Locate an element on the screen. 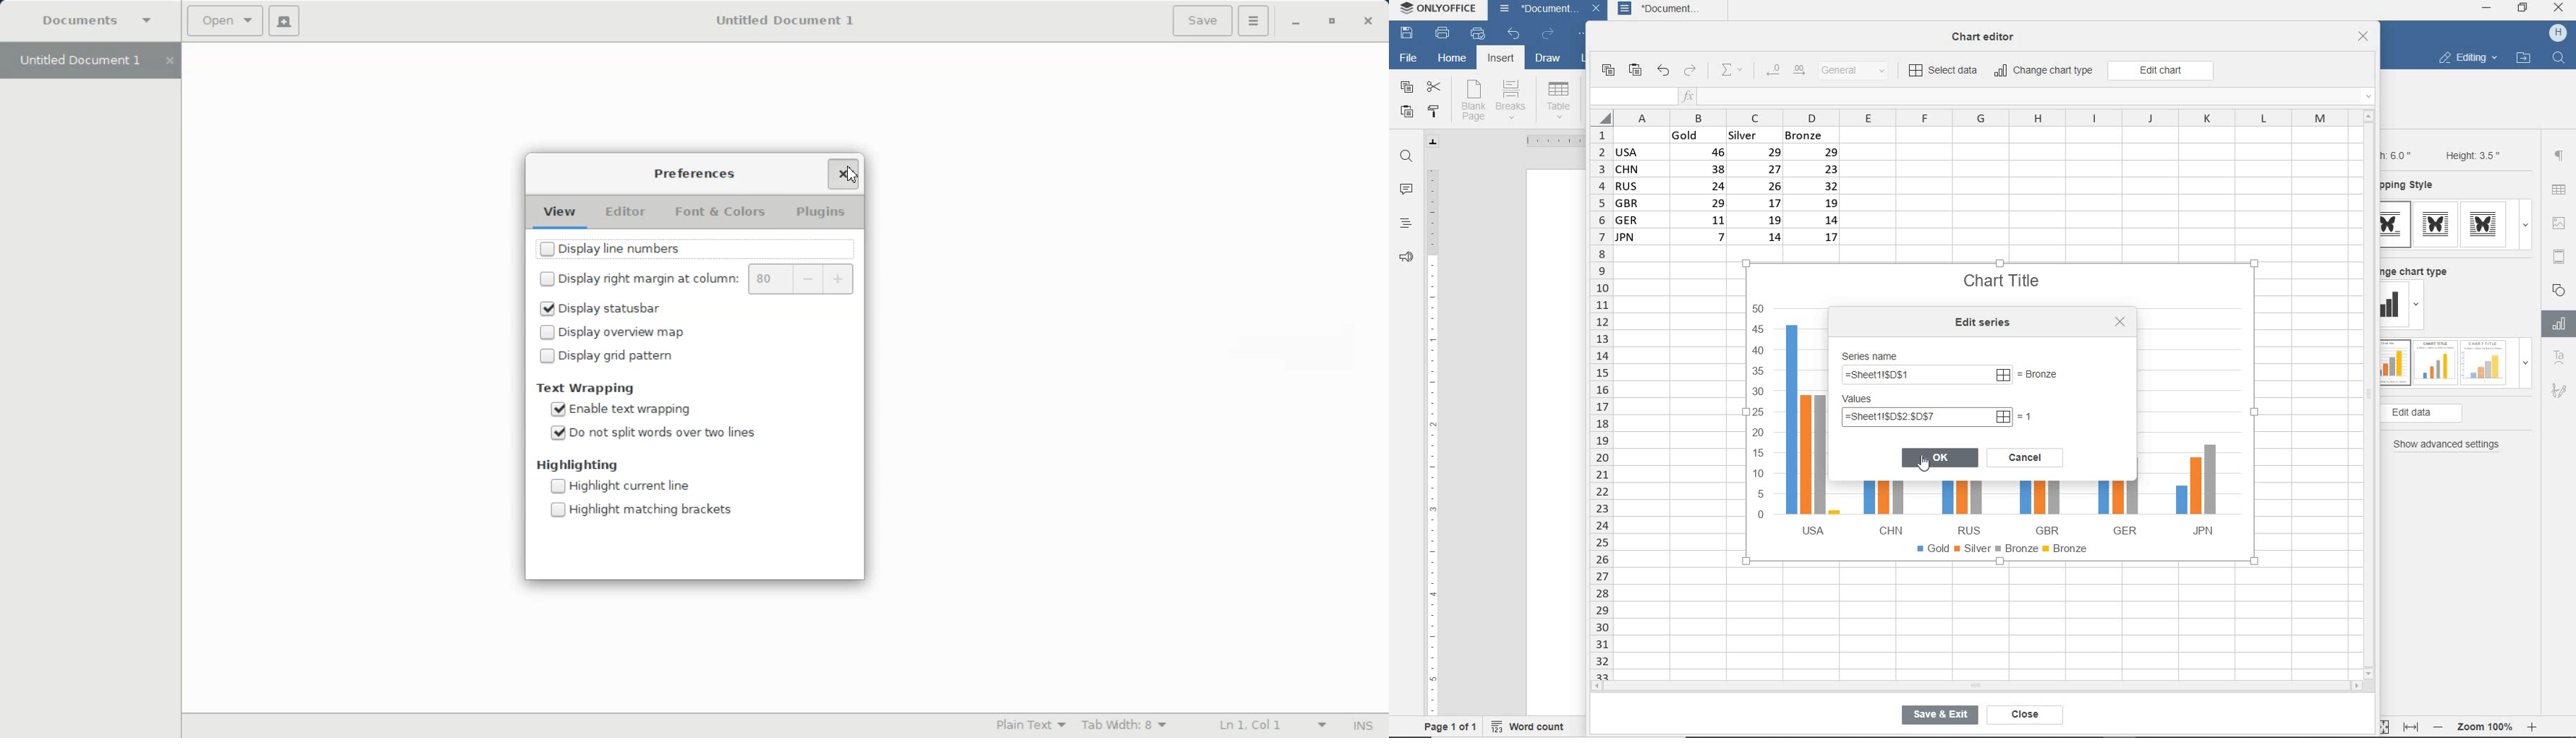 This screenshot has height=756, width=2576. GER is located at coordinates (2117, 504).